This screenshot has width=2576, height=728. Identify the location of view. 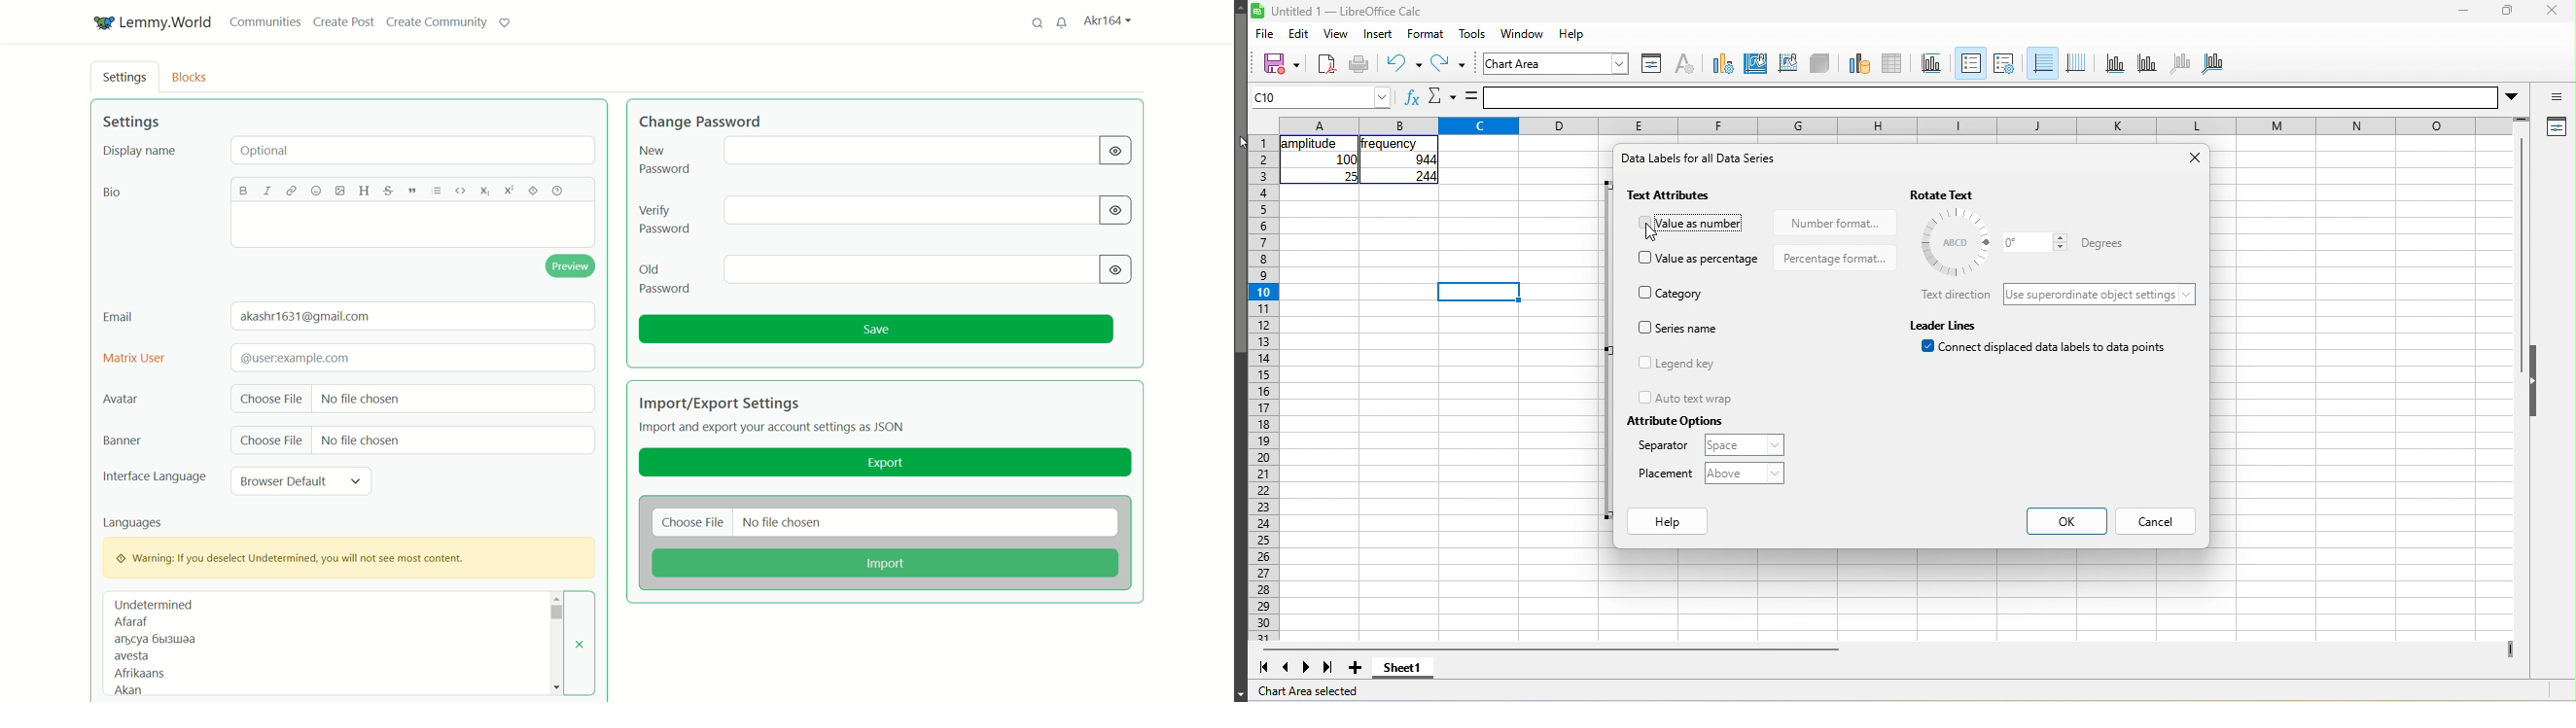
(1336, 36).